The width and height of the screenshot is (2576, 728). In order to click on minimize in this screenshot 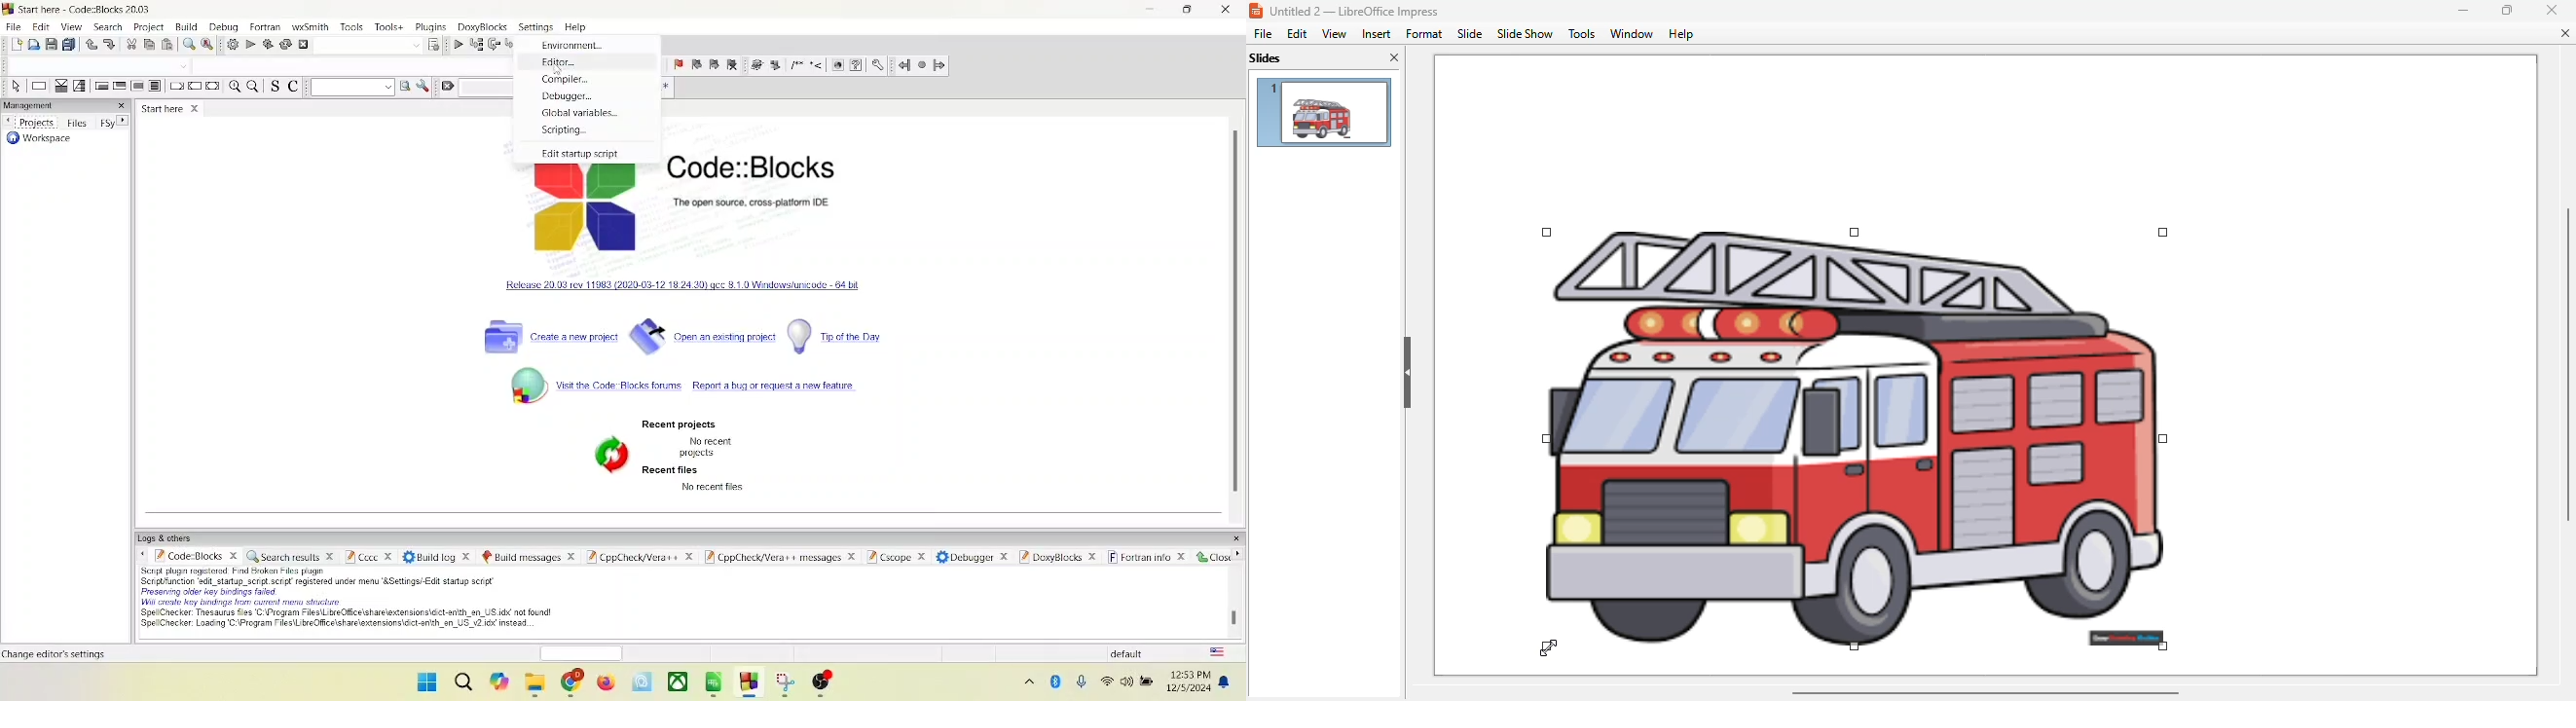, I will do `click(1153, 10)`.